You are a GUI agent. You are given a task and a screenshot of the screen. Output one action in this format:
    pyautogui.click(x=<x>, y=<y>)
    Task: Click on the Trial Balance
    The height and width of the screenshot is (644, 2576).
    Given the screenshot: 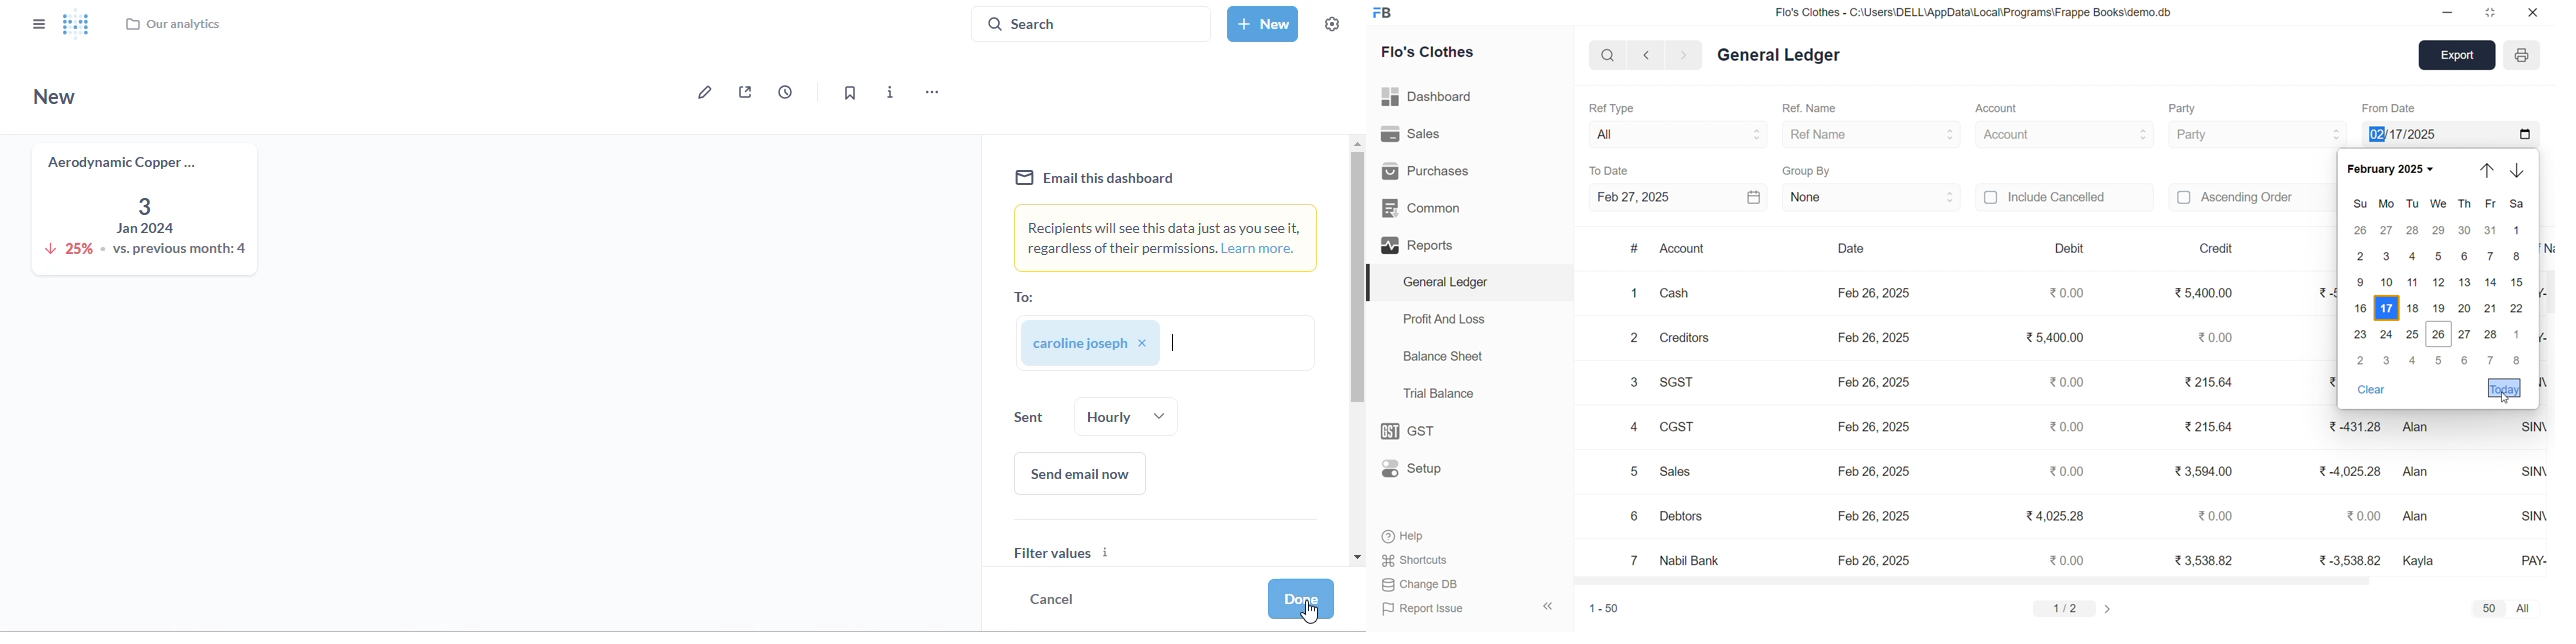 What is the action you would take?
    pyautogui.click(x=1440, y=394)
    